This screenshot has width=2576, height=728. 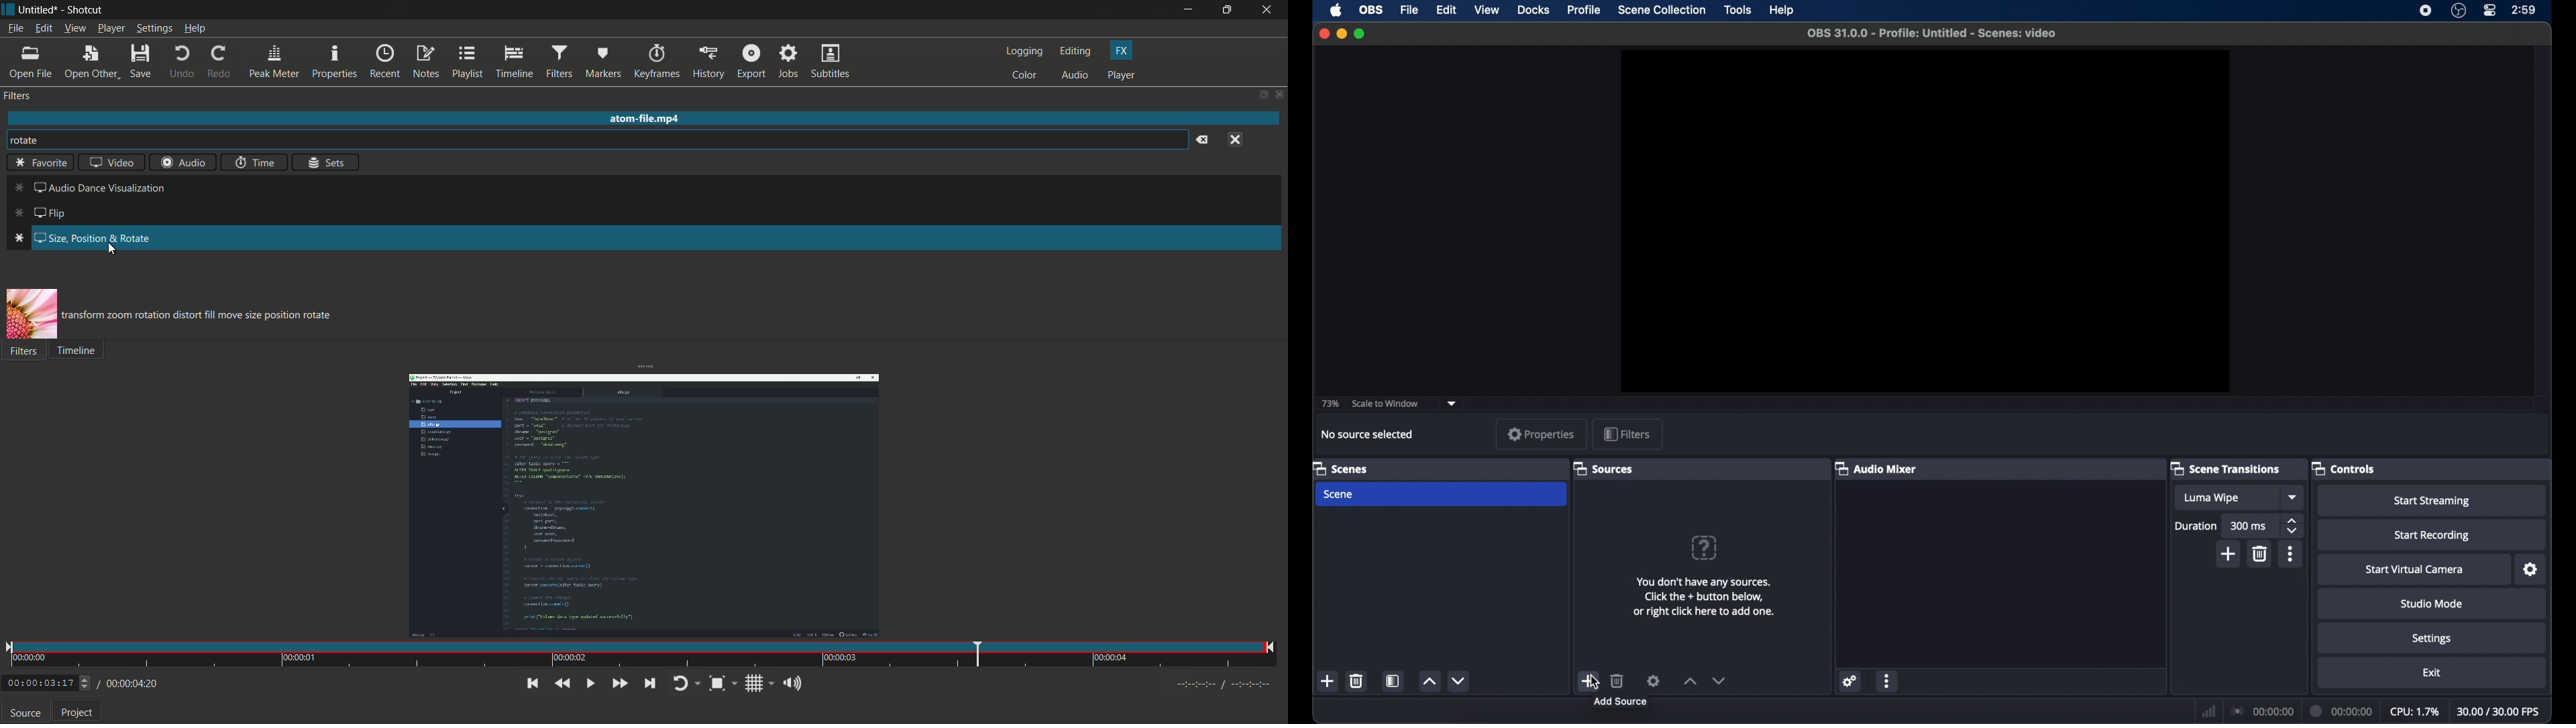 I want to click on 73%, so click(x=1329, y=404).